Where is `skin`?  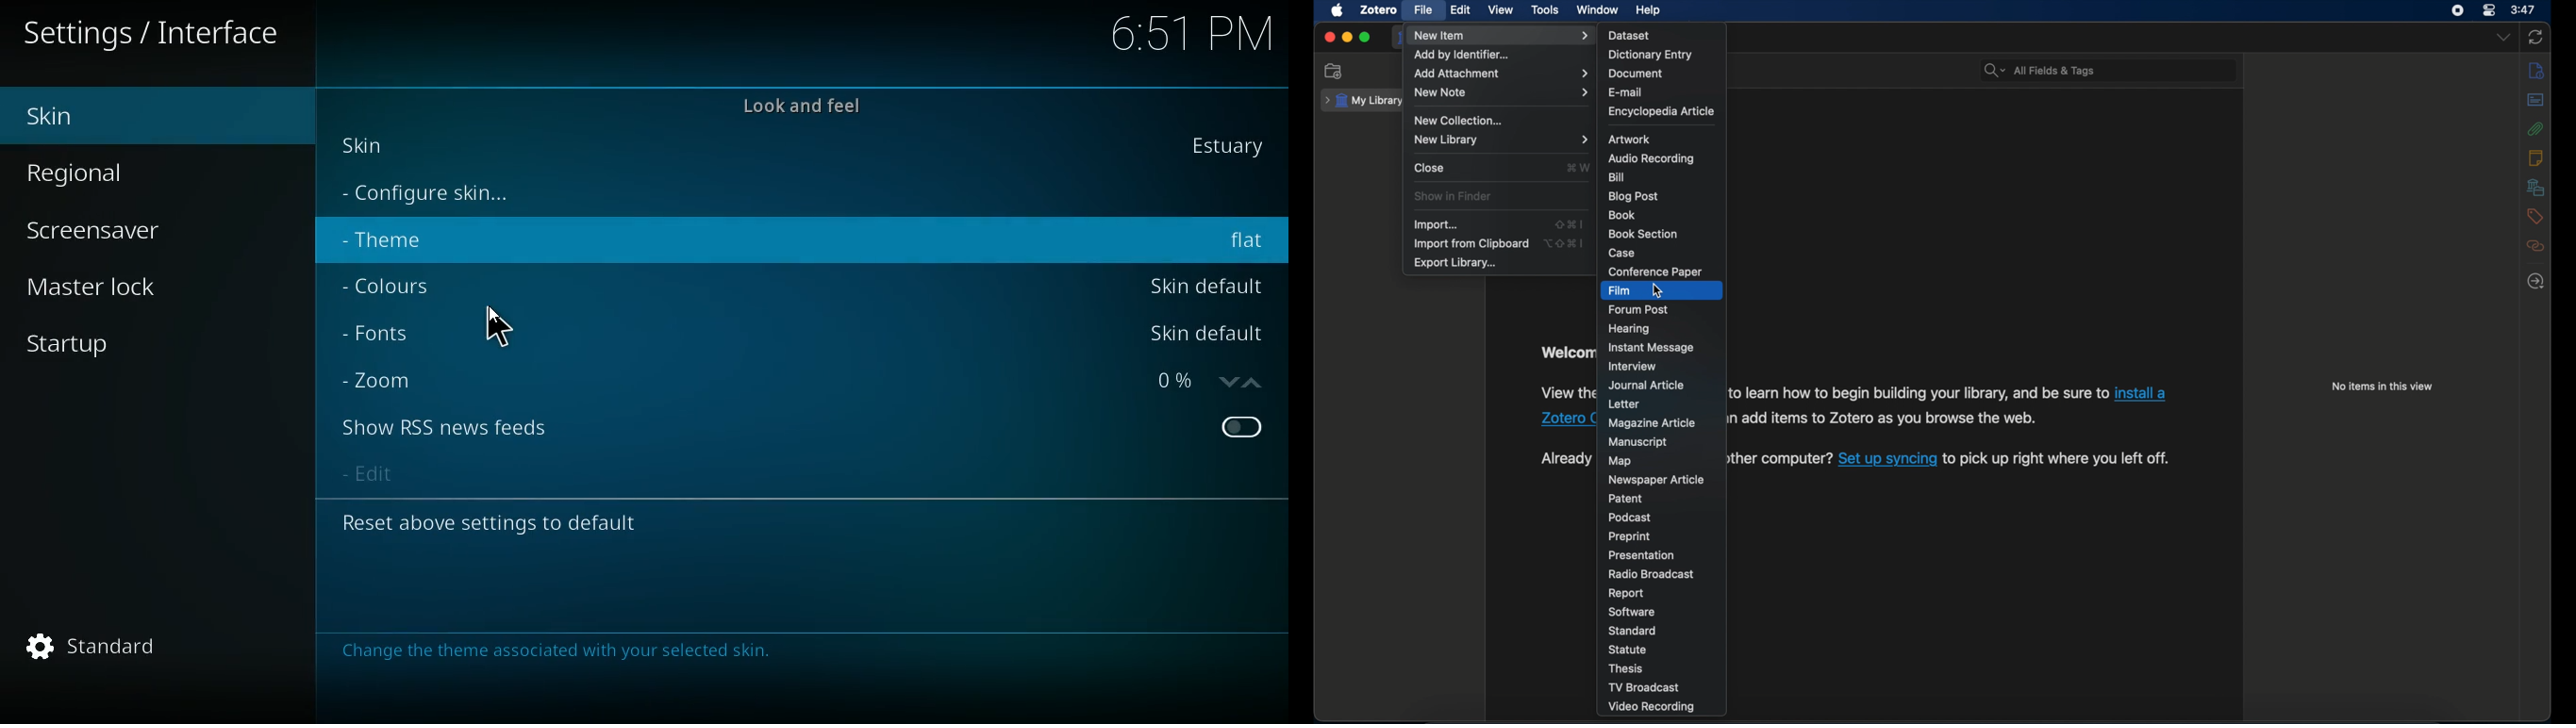
skin is located at coordinates (148, 115).